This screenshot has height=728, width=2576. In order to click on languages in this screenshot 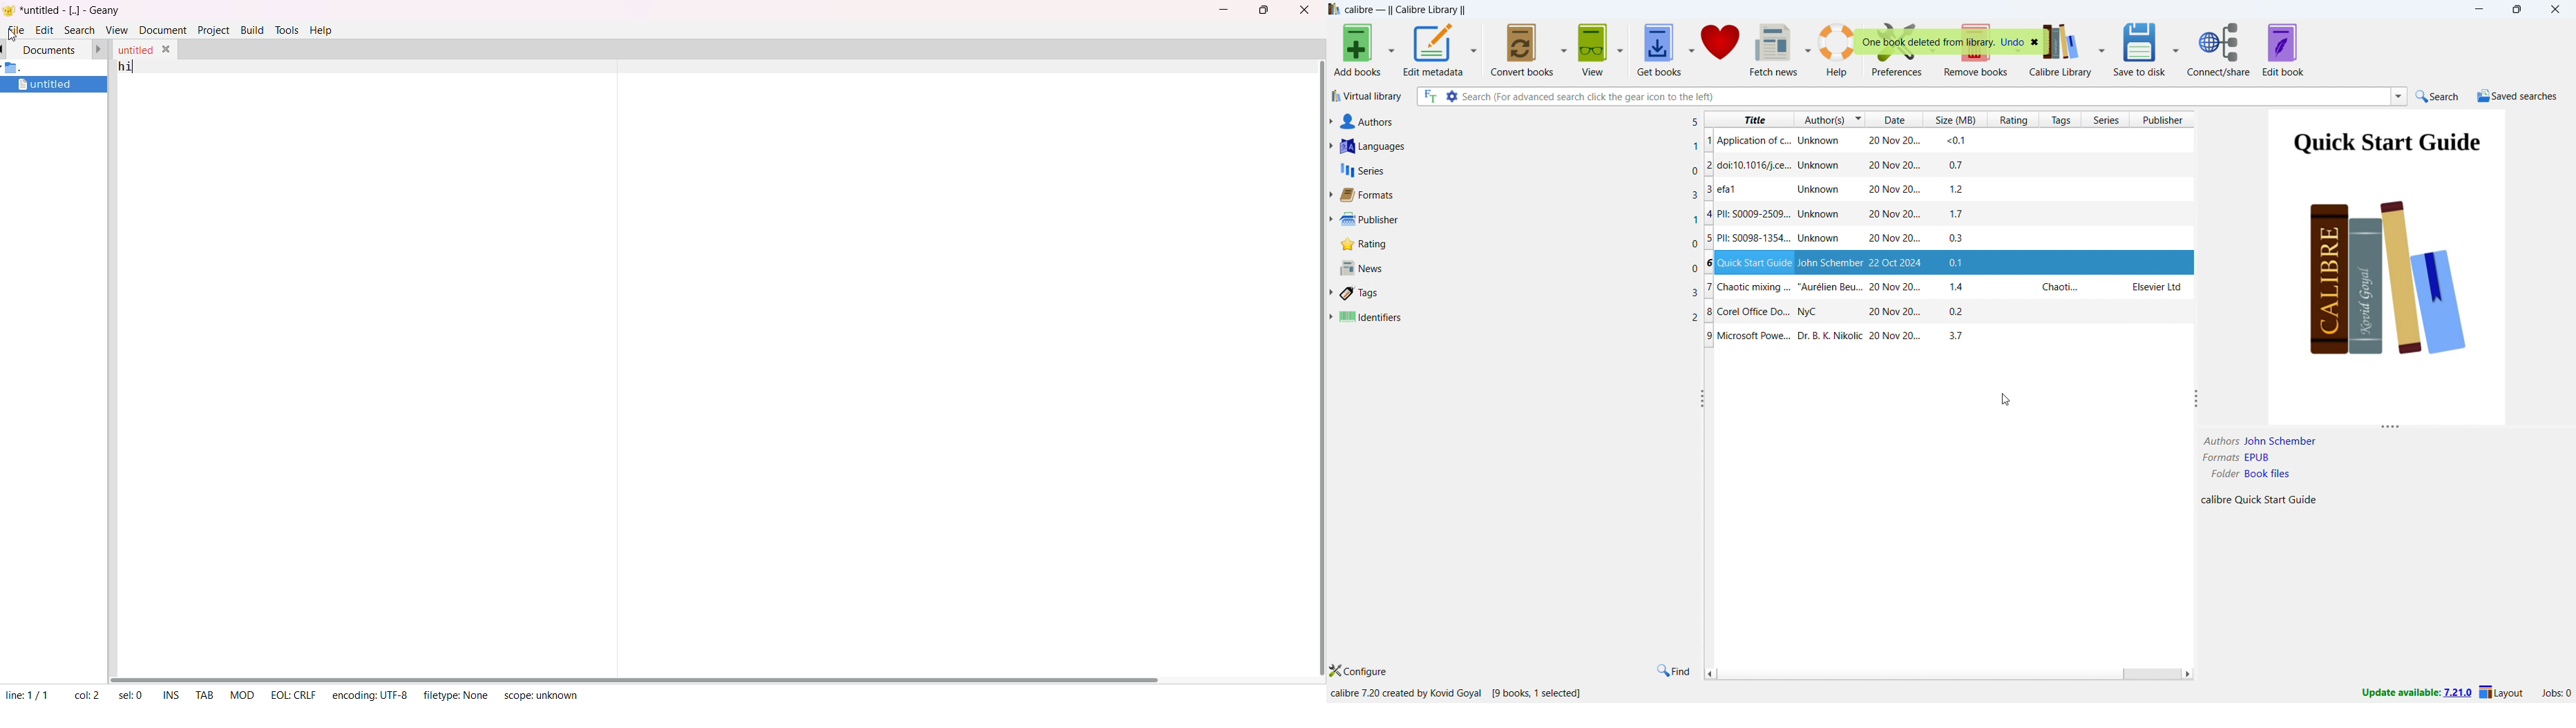, I will do `click(1516, 146)`.